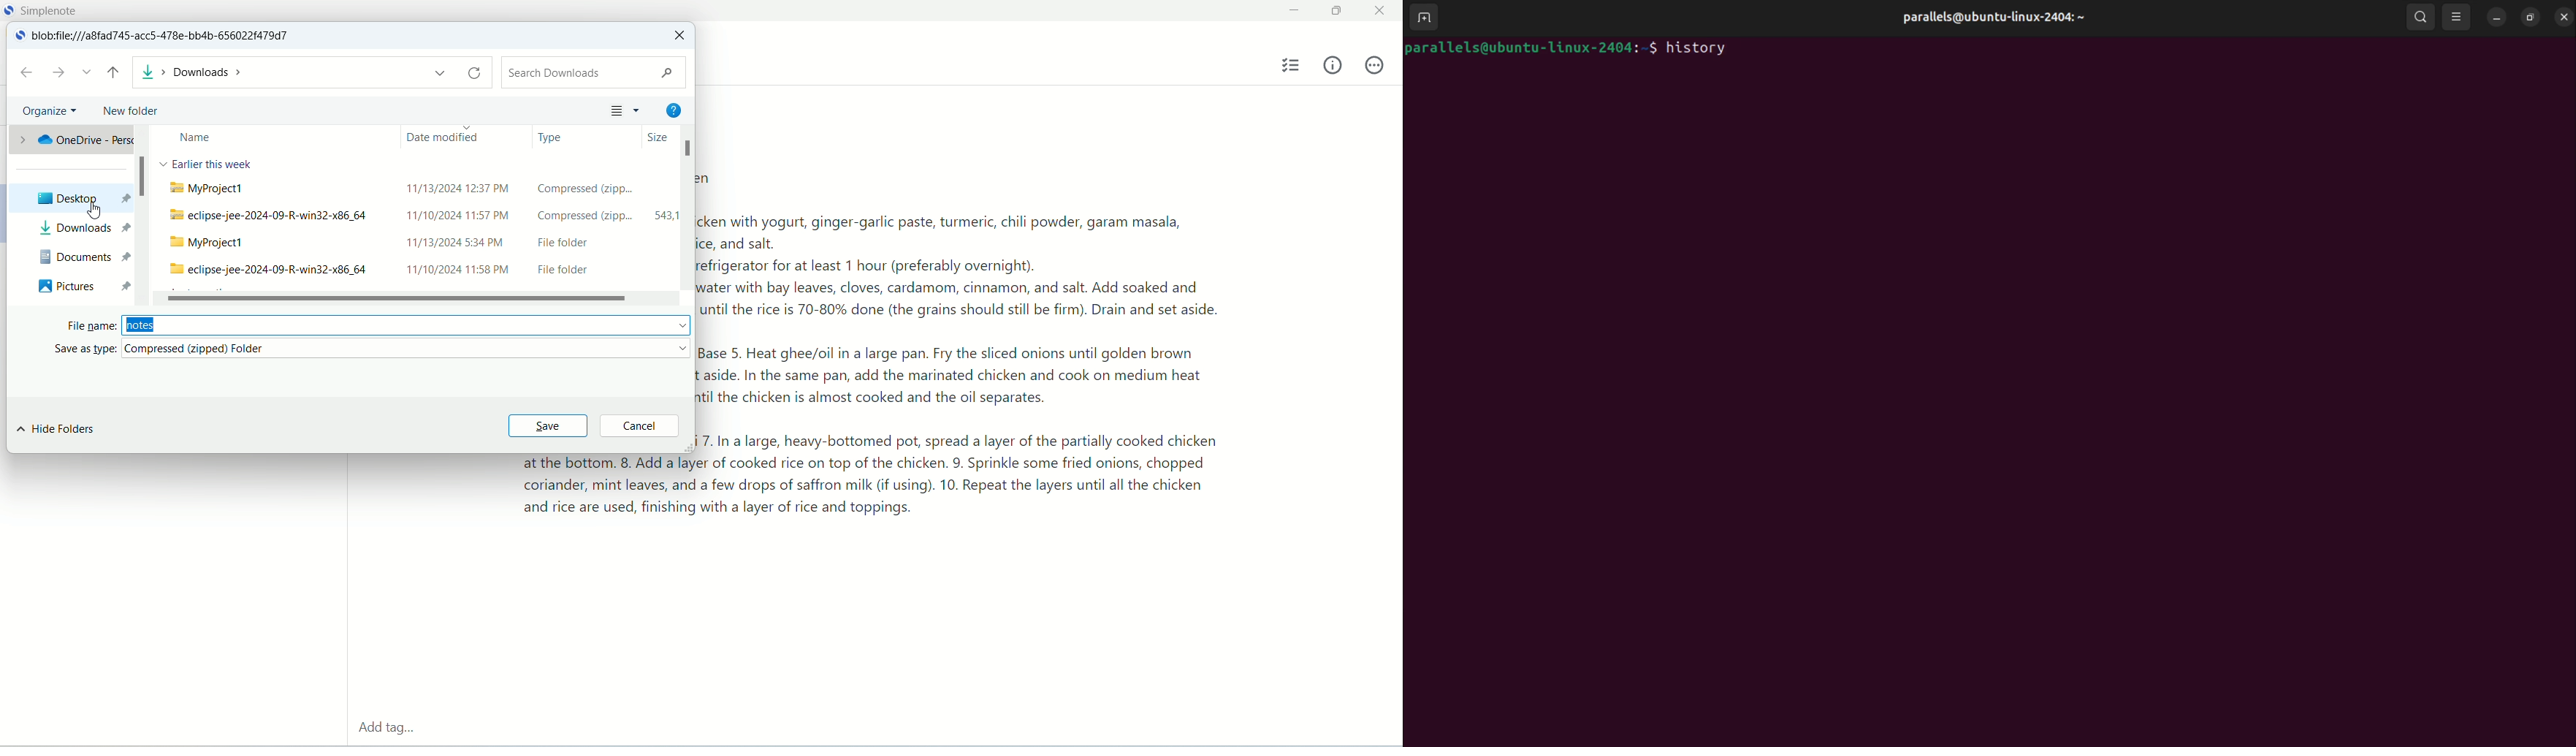 The image size is (2576, 756). I want to click on change view, so click(620, 109).